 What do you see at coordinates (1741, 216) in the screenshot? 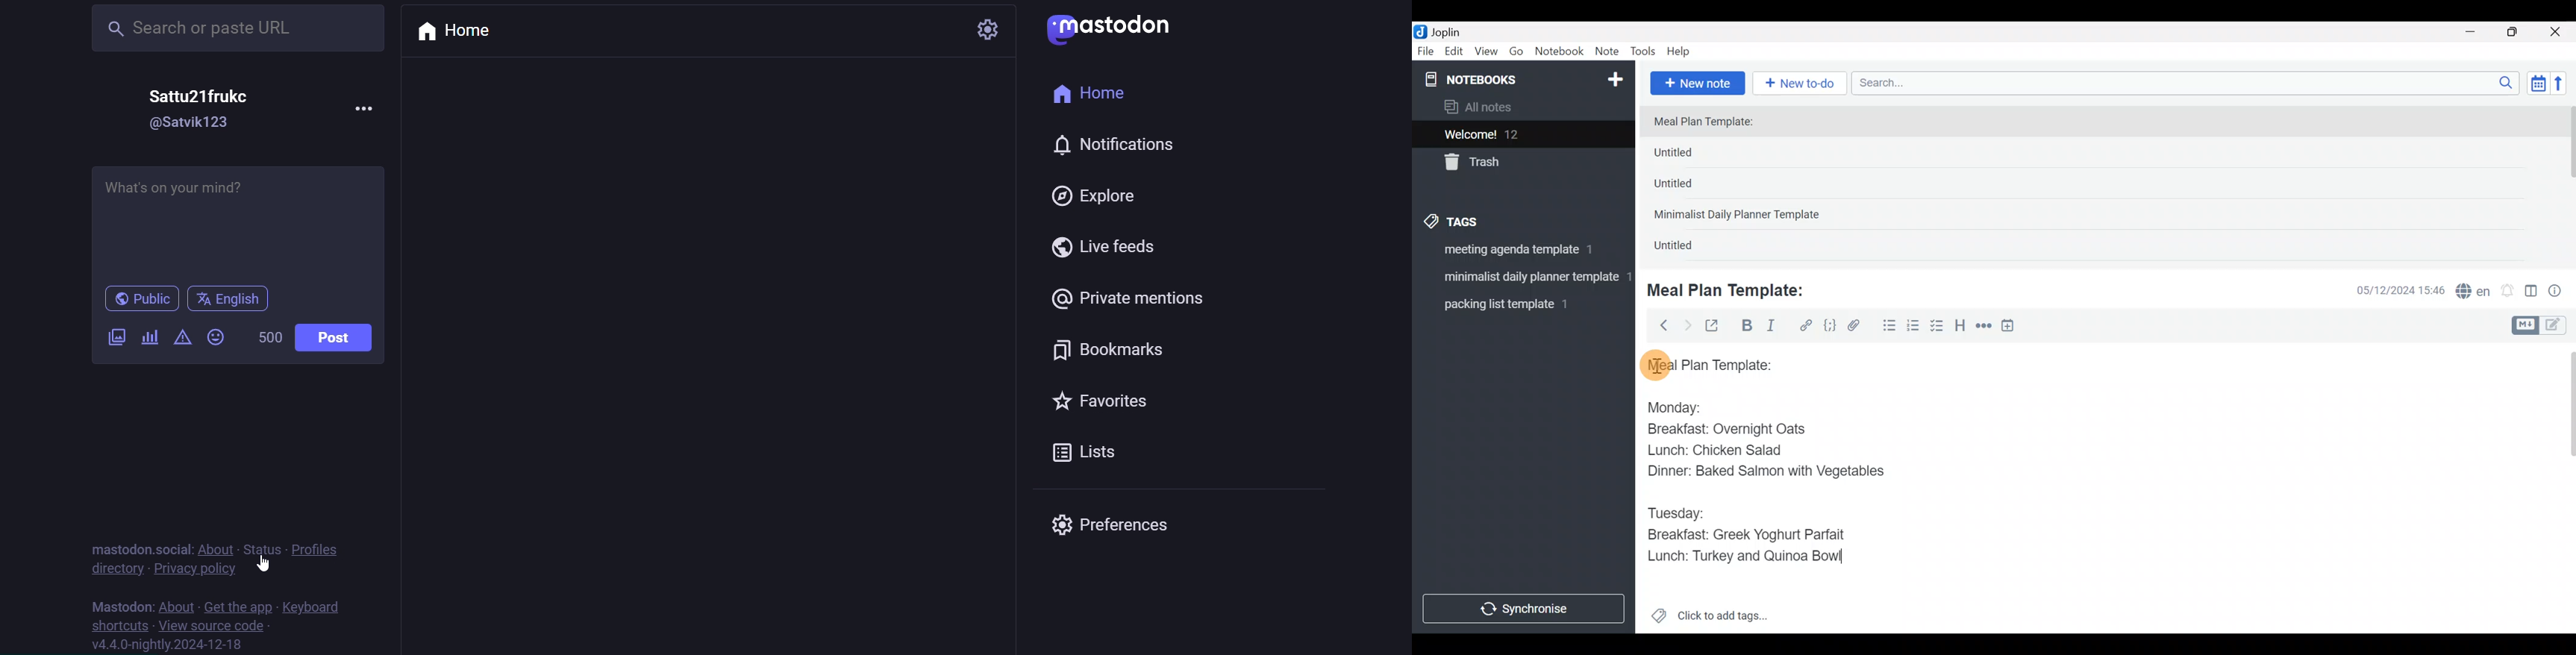
I see `Minimalist Daily Planner Template` at bounding box center [1741, 216].